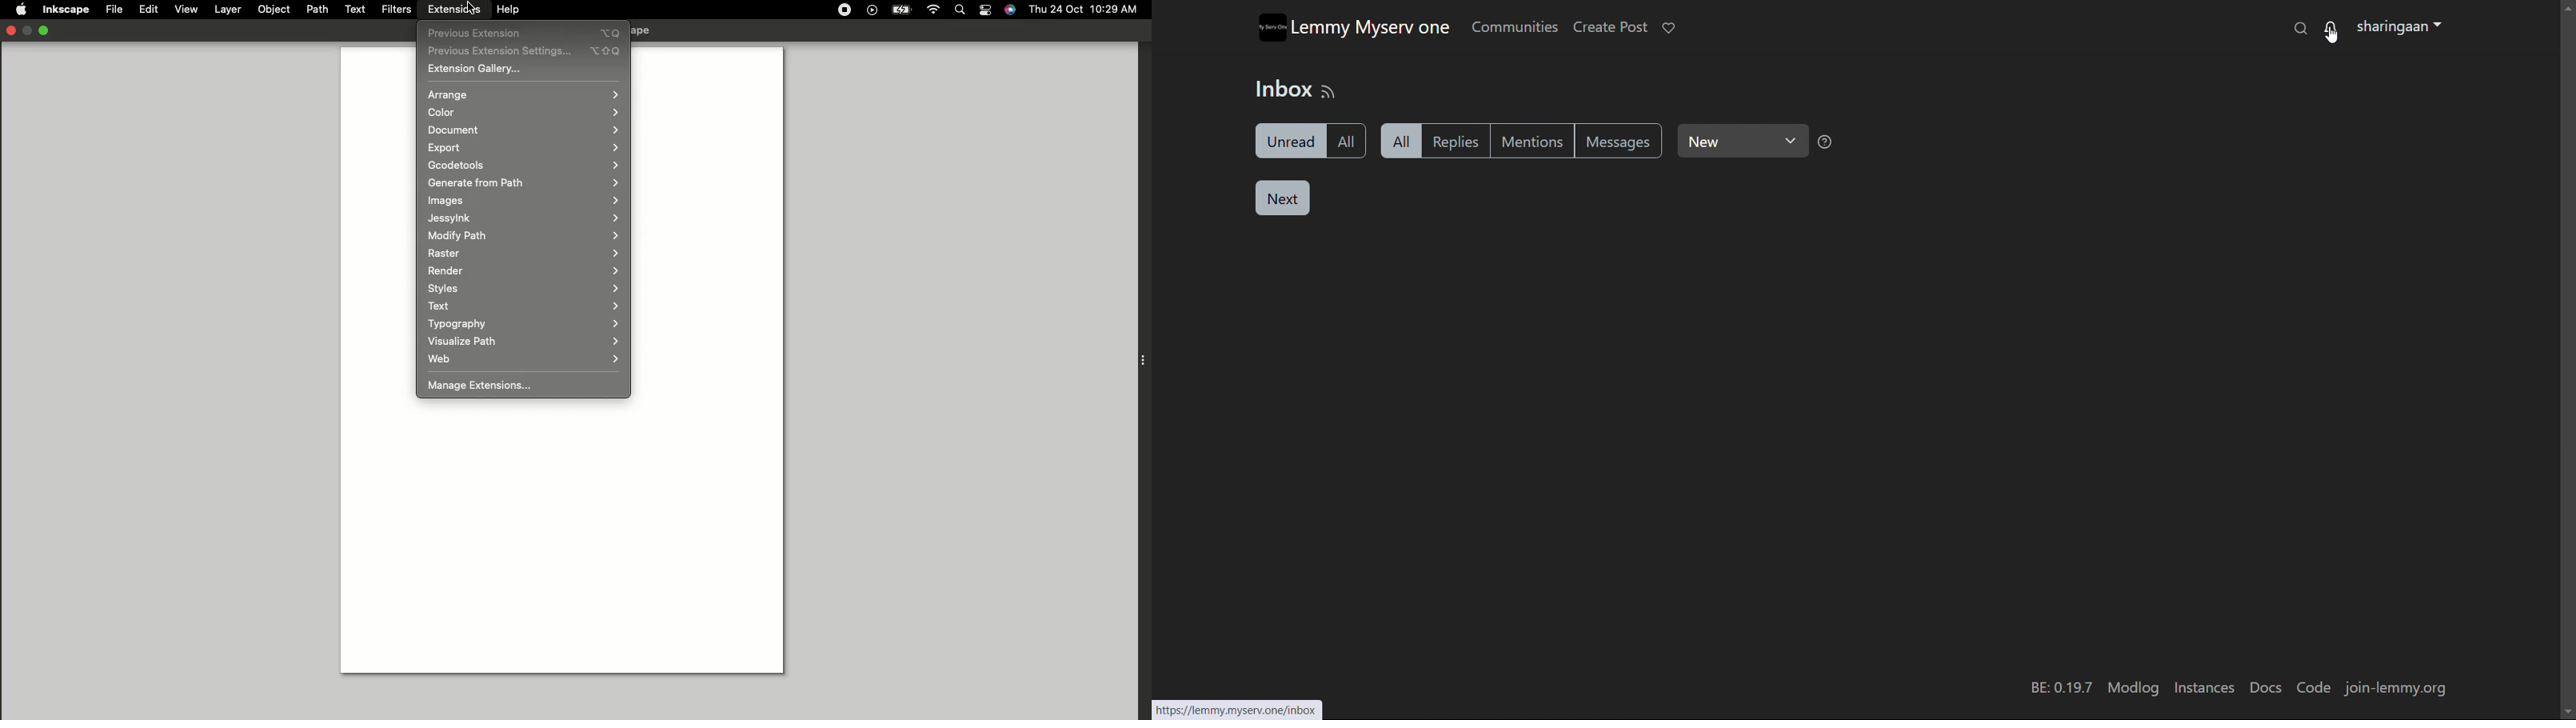  I want to click on Close, so click(13, 32).